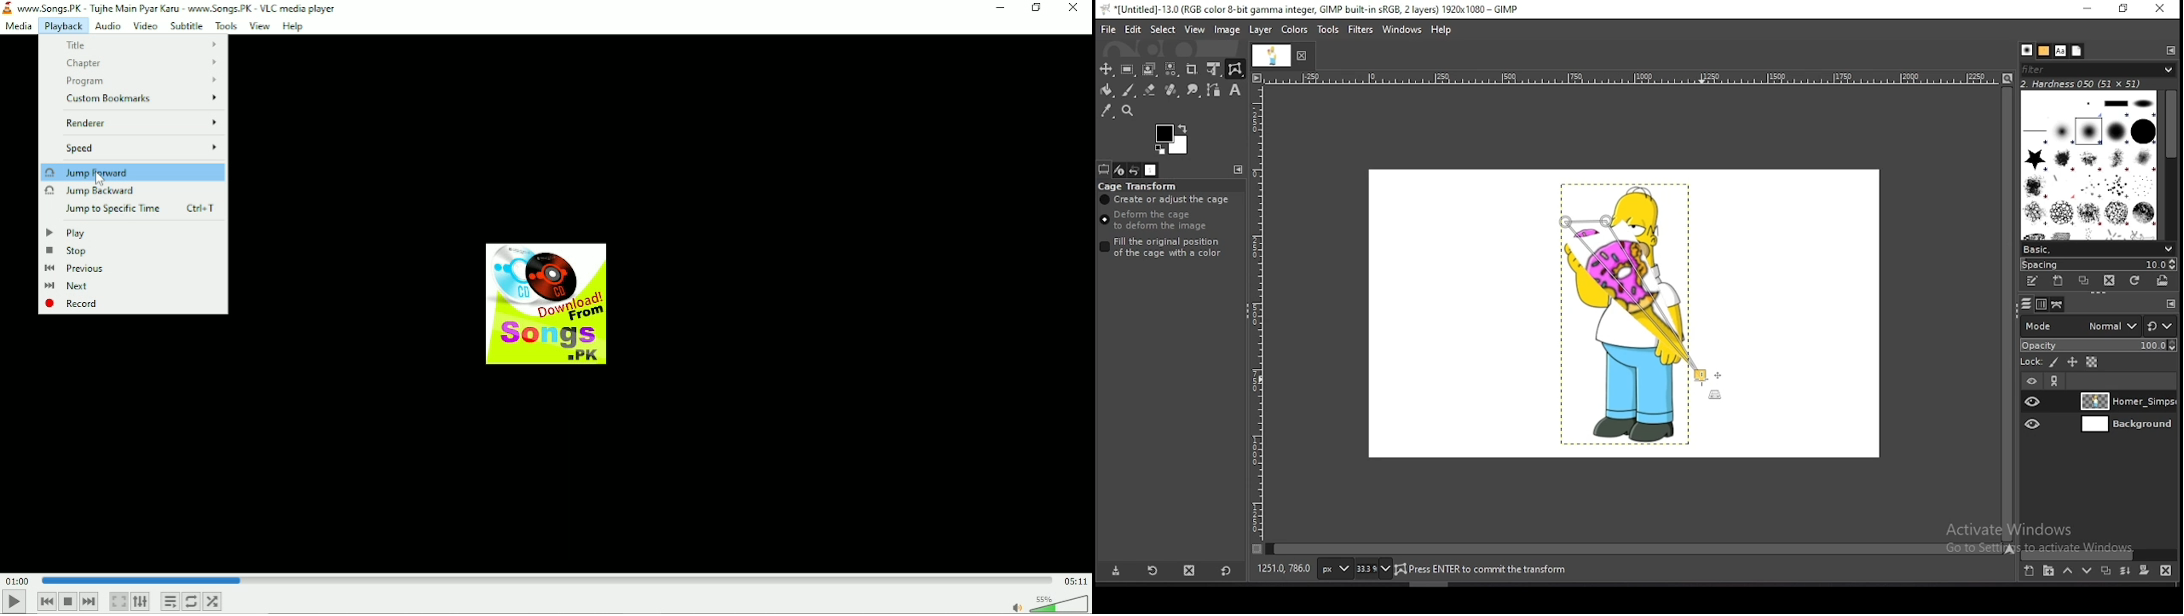  What do you see at coordinates (1213, 90) in the screenshot?
I see `paths tool` at bounding box center [1213, 90].